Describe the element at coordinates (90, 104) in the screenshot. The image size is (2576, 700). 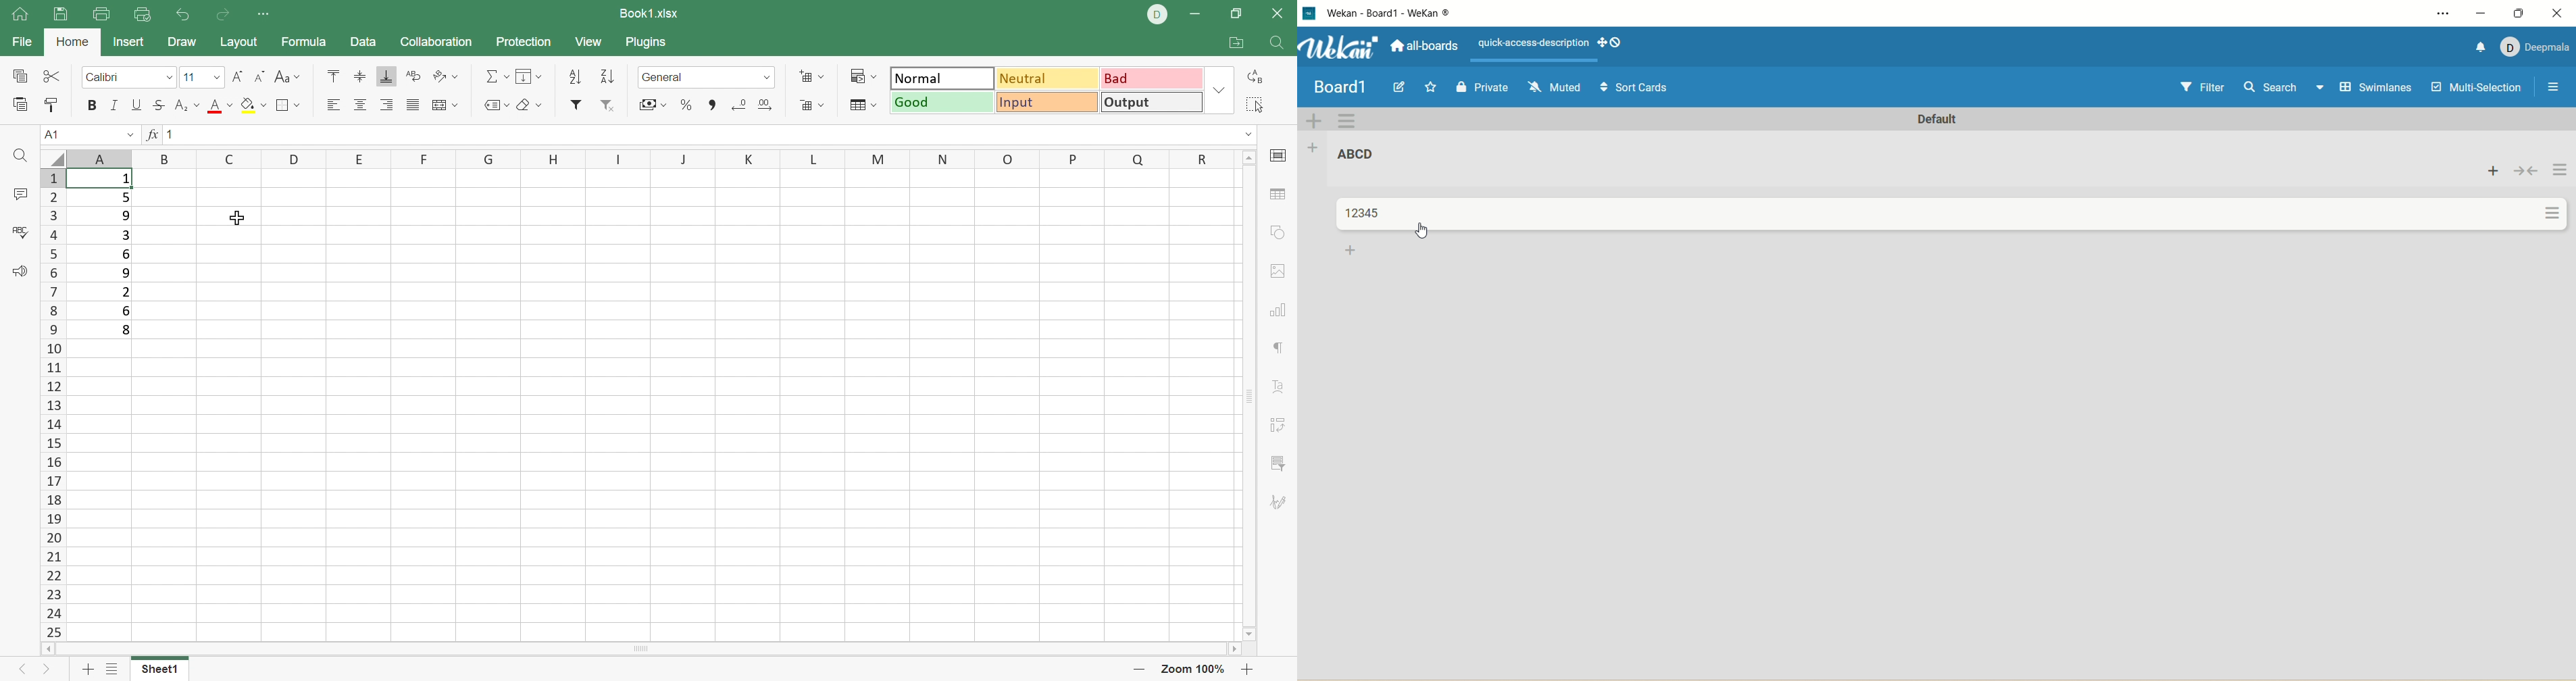
I see `Bold` at that location.